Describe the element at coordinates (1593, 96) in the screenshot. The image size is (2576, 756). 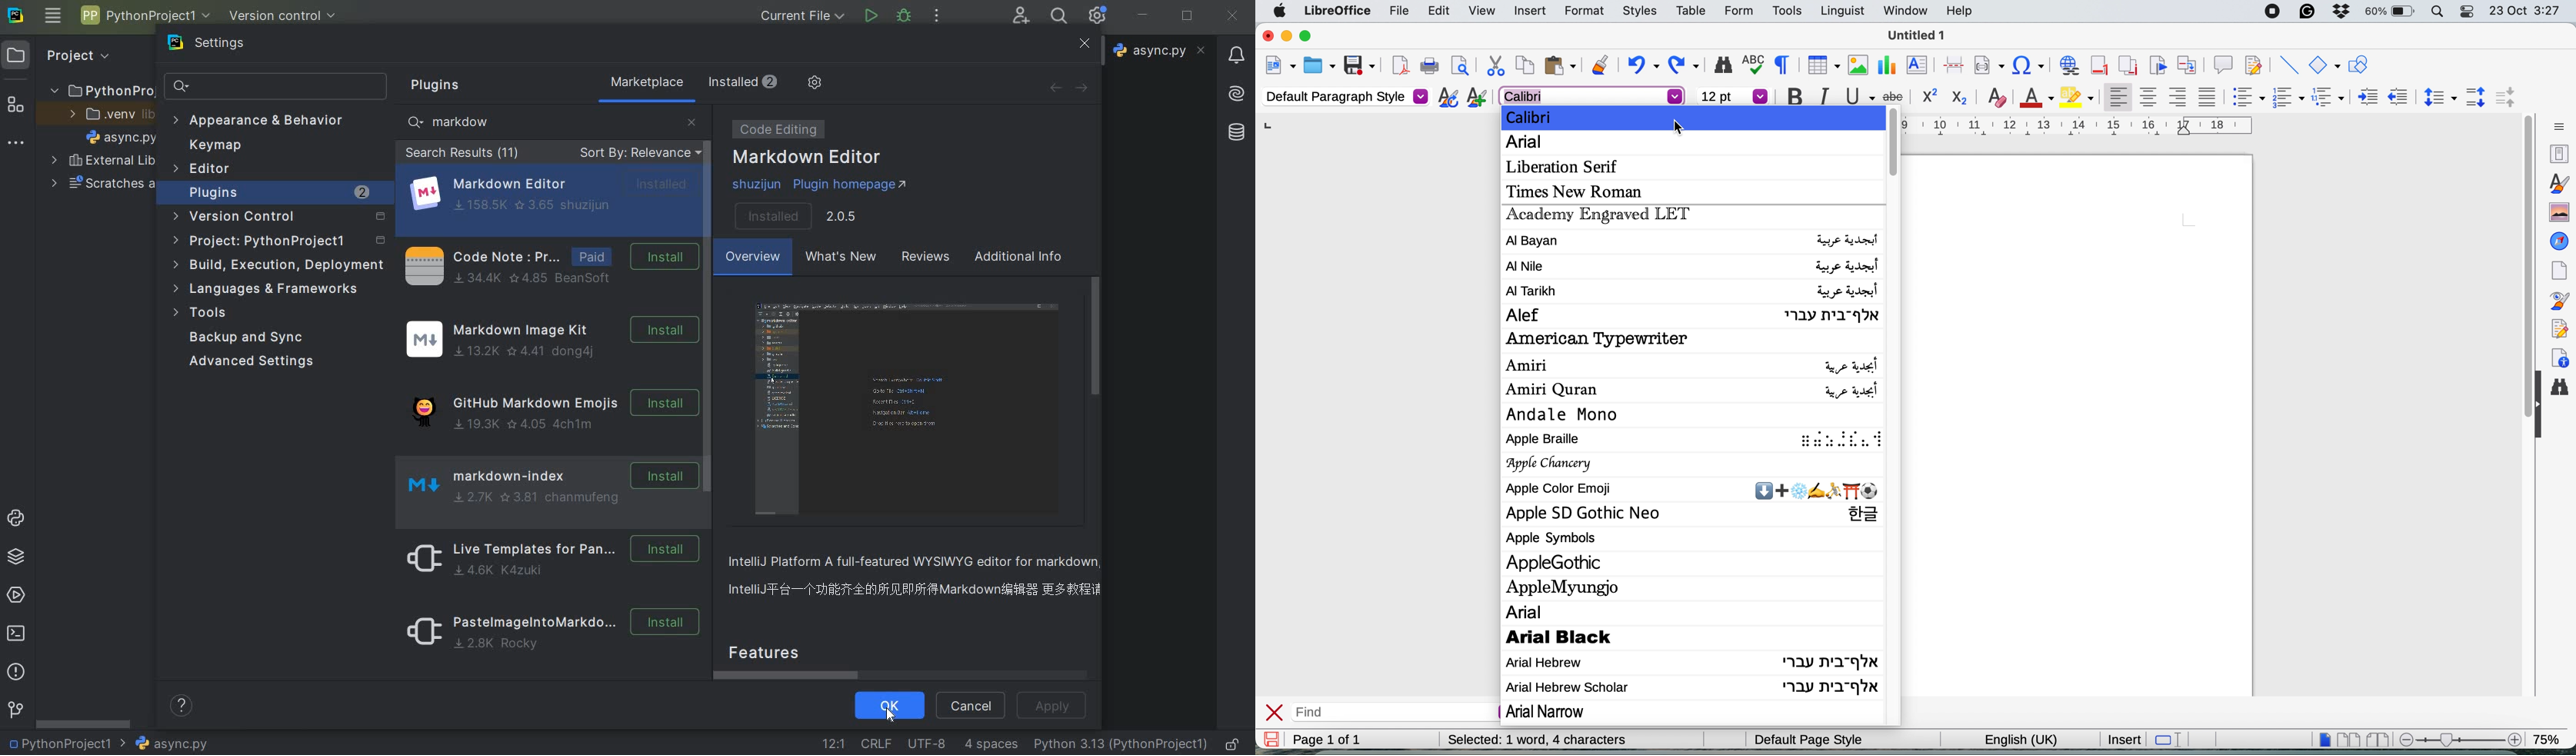
I see `arial` at that location.